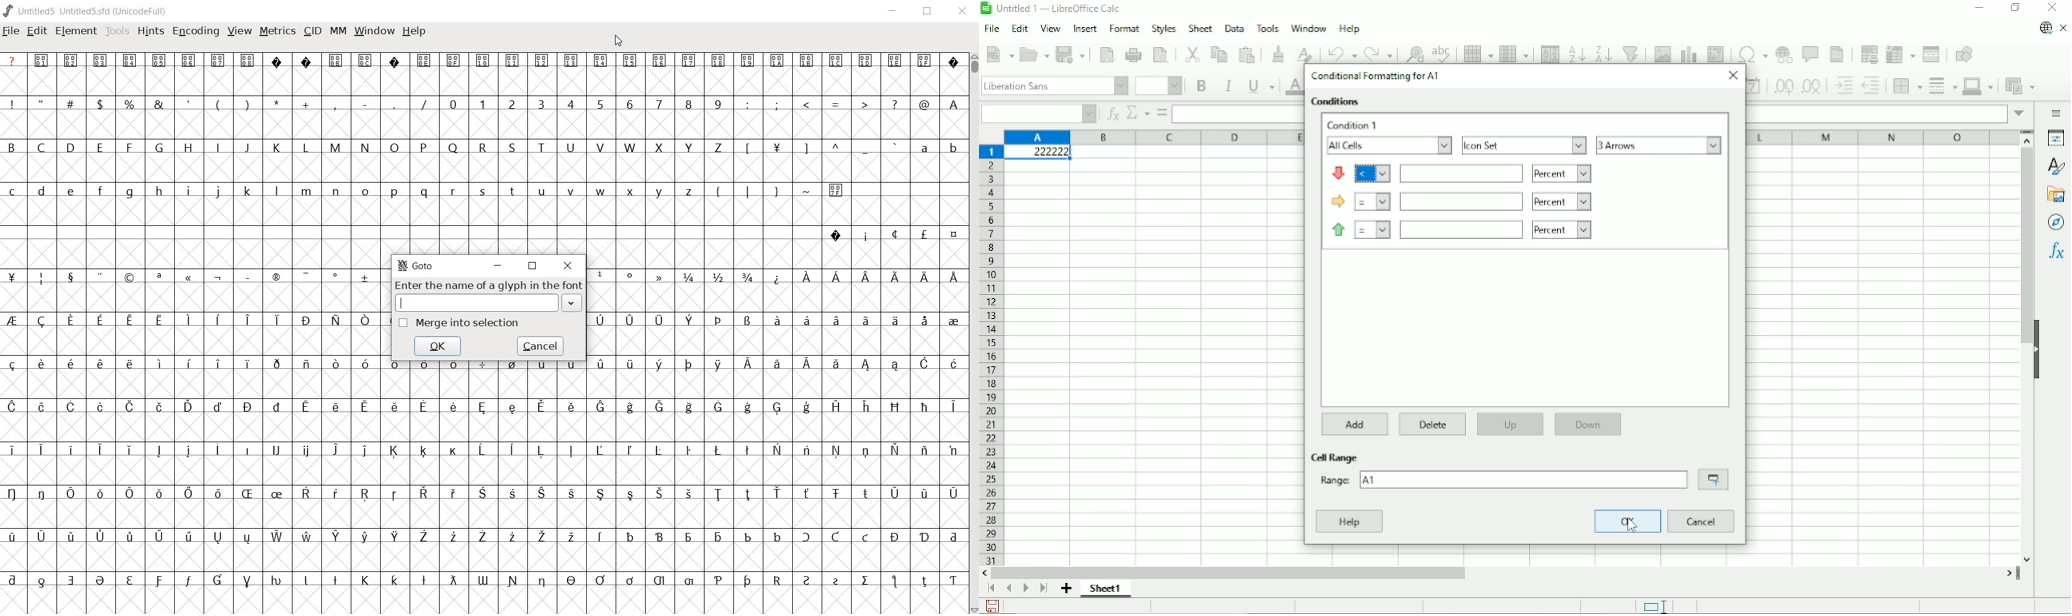 The height and width of the screenshot is (616, 2072). Describe the element at coordinates (15, 103) in the screenshot. I see `!` at that location.